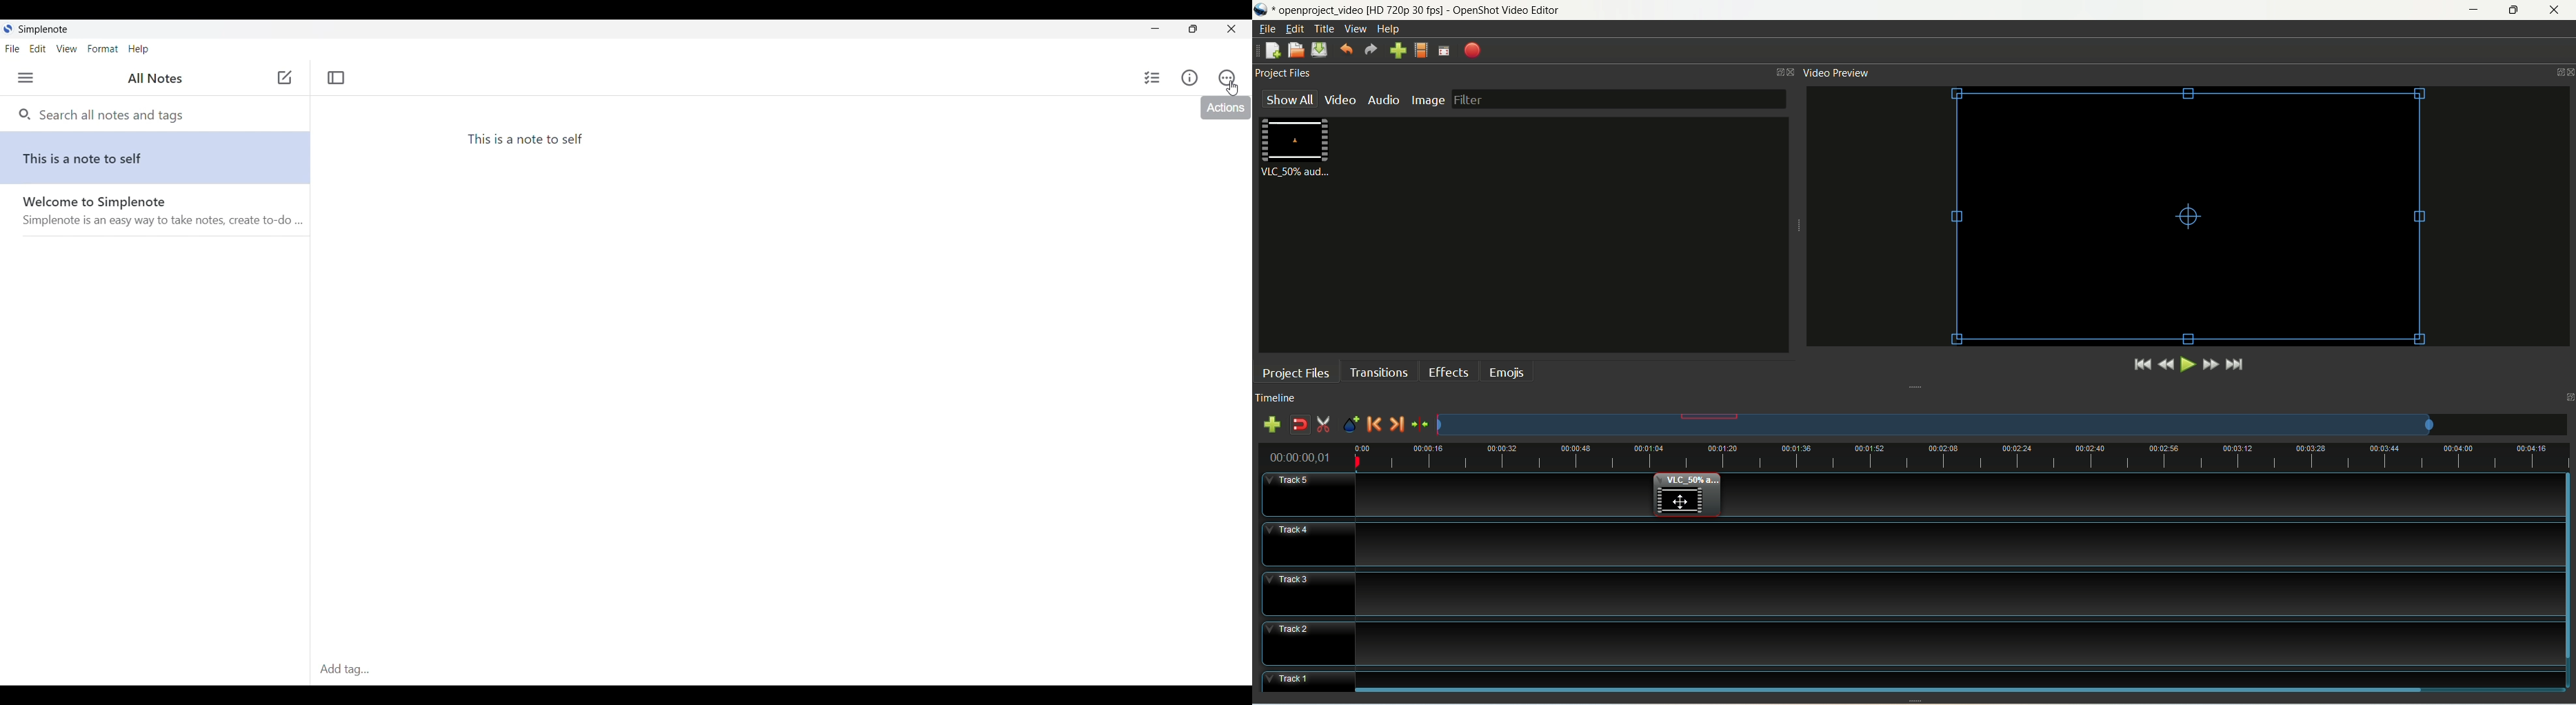 The width and height of the screenshot is (2576, 728). Describe the element at coordinates (346, 670) in the screenshot. I see `Add tag` at that location.